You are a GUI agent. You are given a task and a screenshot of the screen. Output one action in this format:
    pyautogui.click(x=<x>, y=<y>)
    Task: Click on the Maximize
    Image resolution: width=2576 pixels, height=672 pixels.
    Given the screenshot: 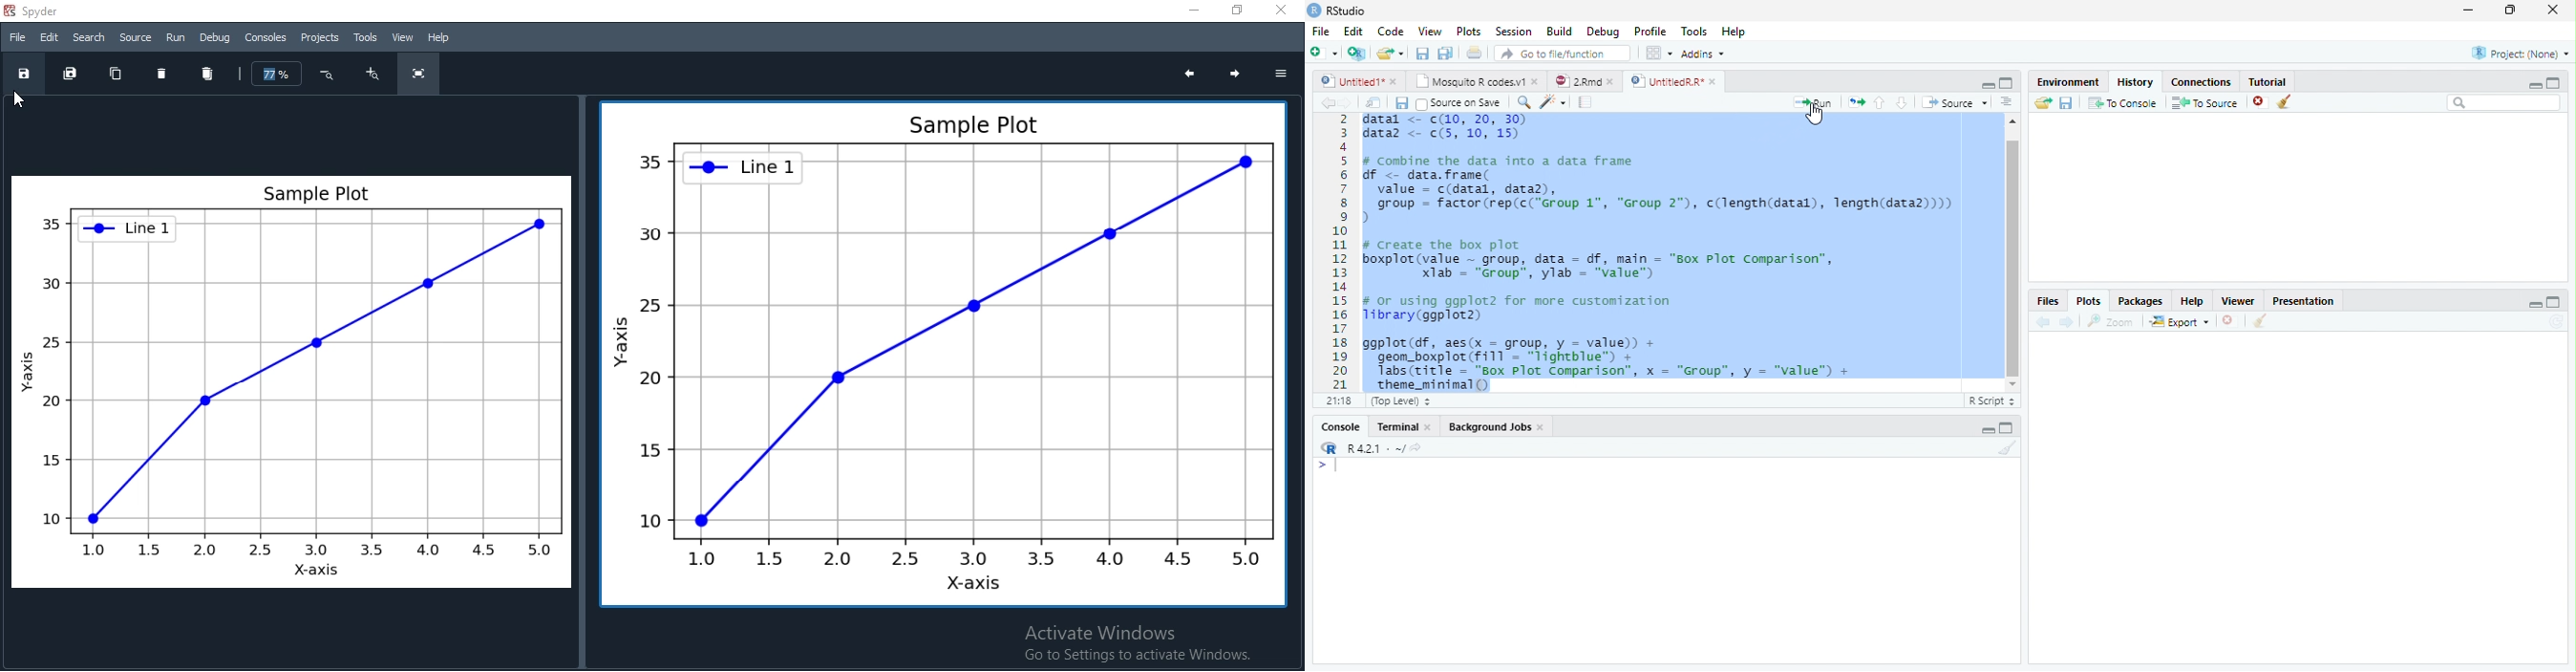 What is the action you would take?
    pyautogui.click(x=2554, y=302)
    